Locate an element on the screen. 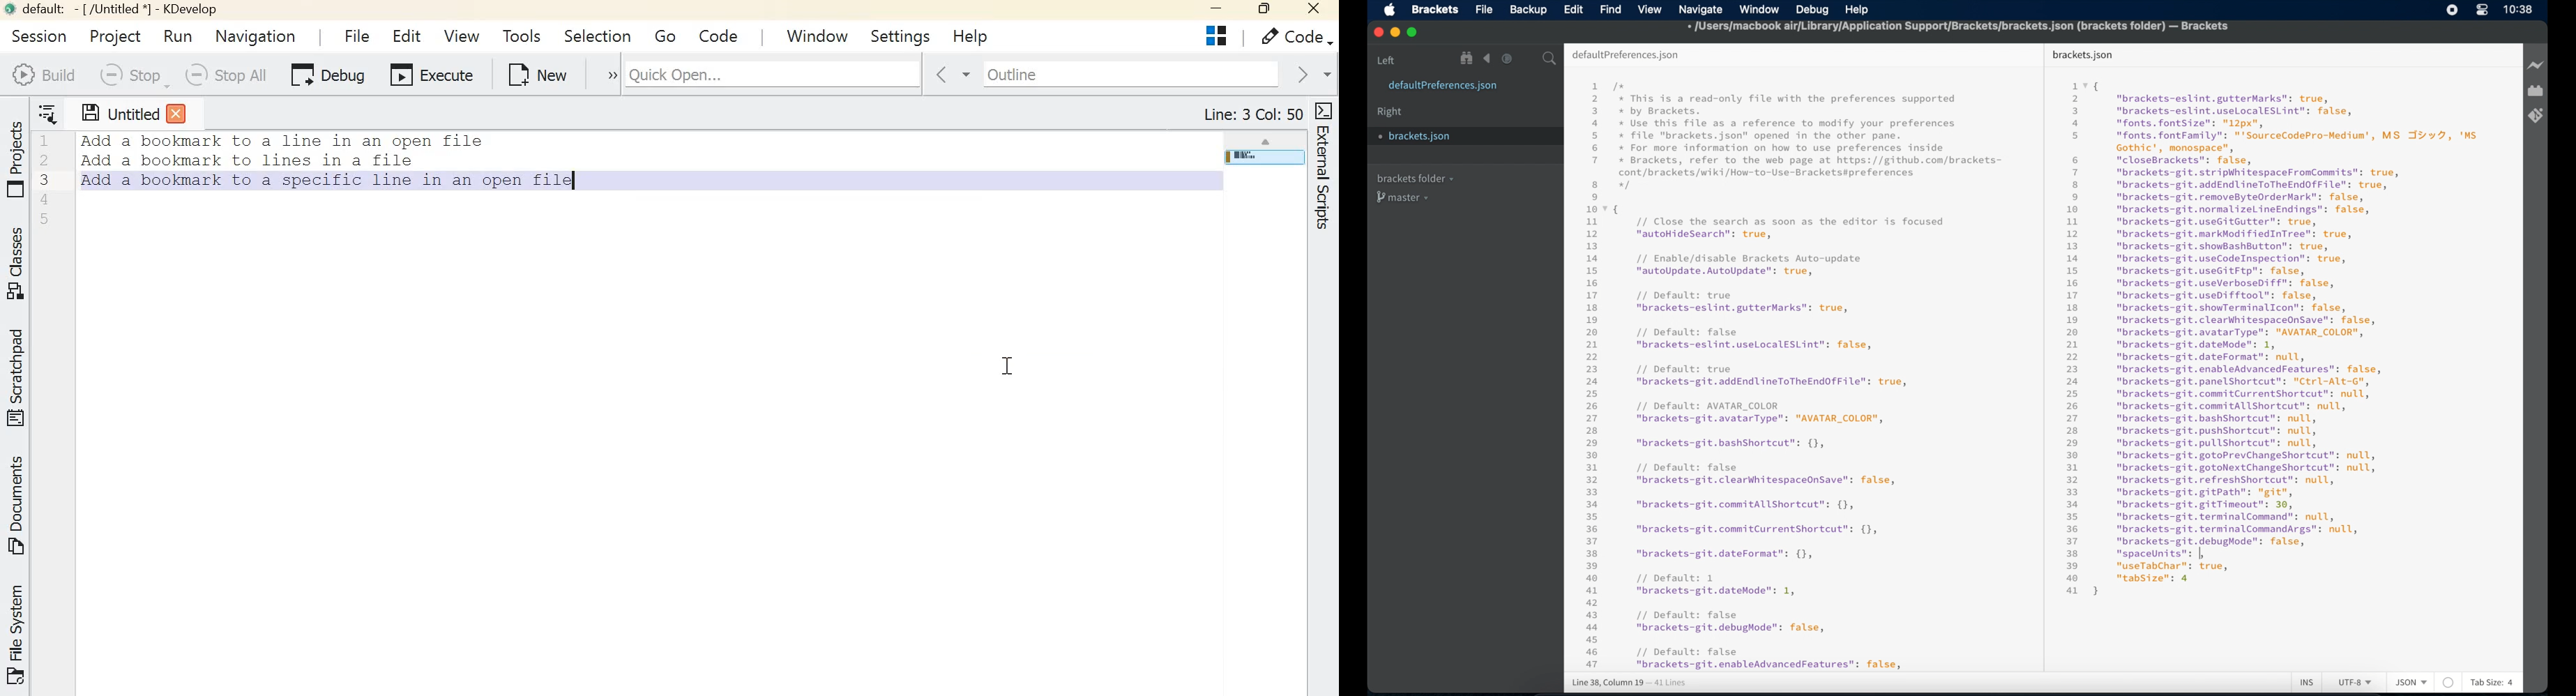 The height and width of the screenshot is (700, 2576). time is located at coordinates (2518, 9).